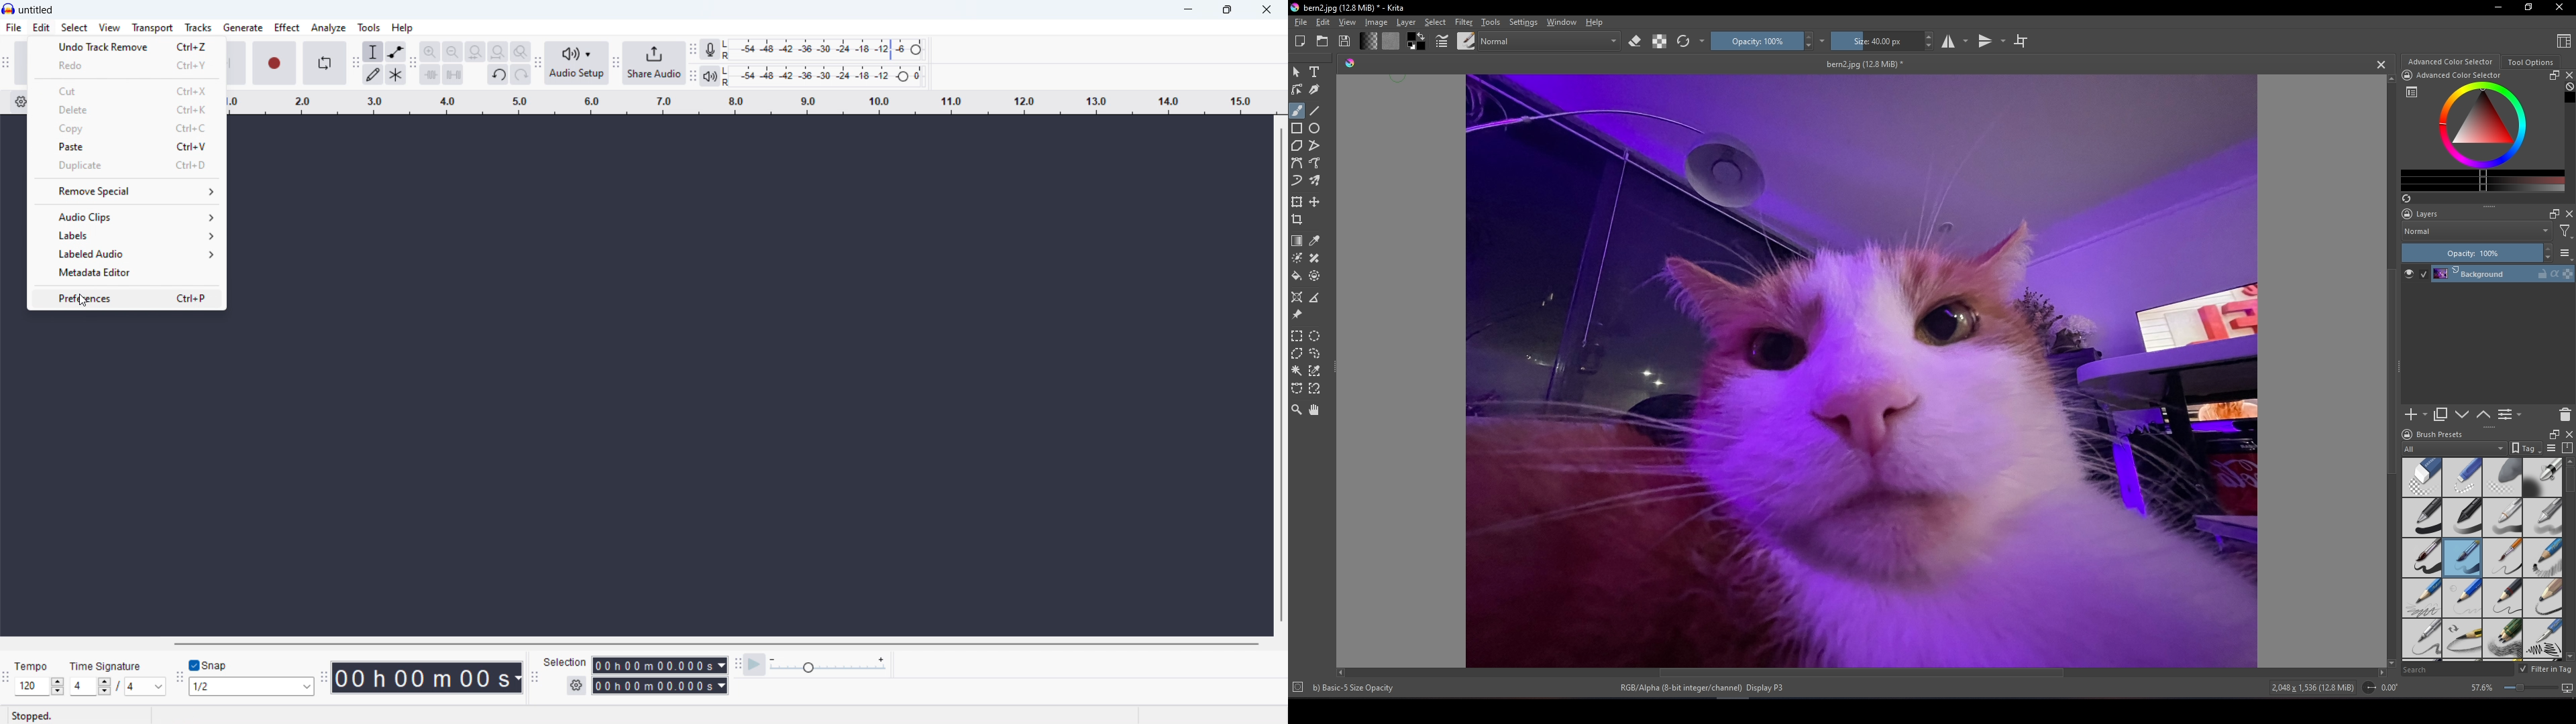  Describe the element at coordinates (1323, 23) in the screenshot. I see `Edit` at that location.